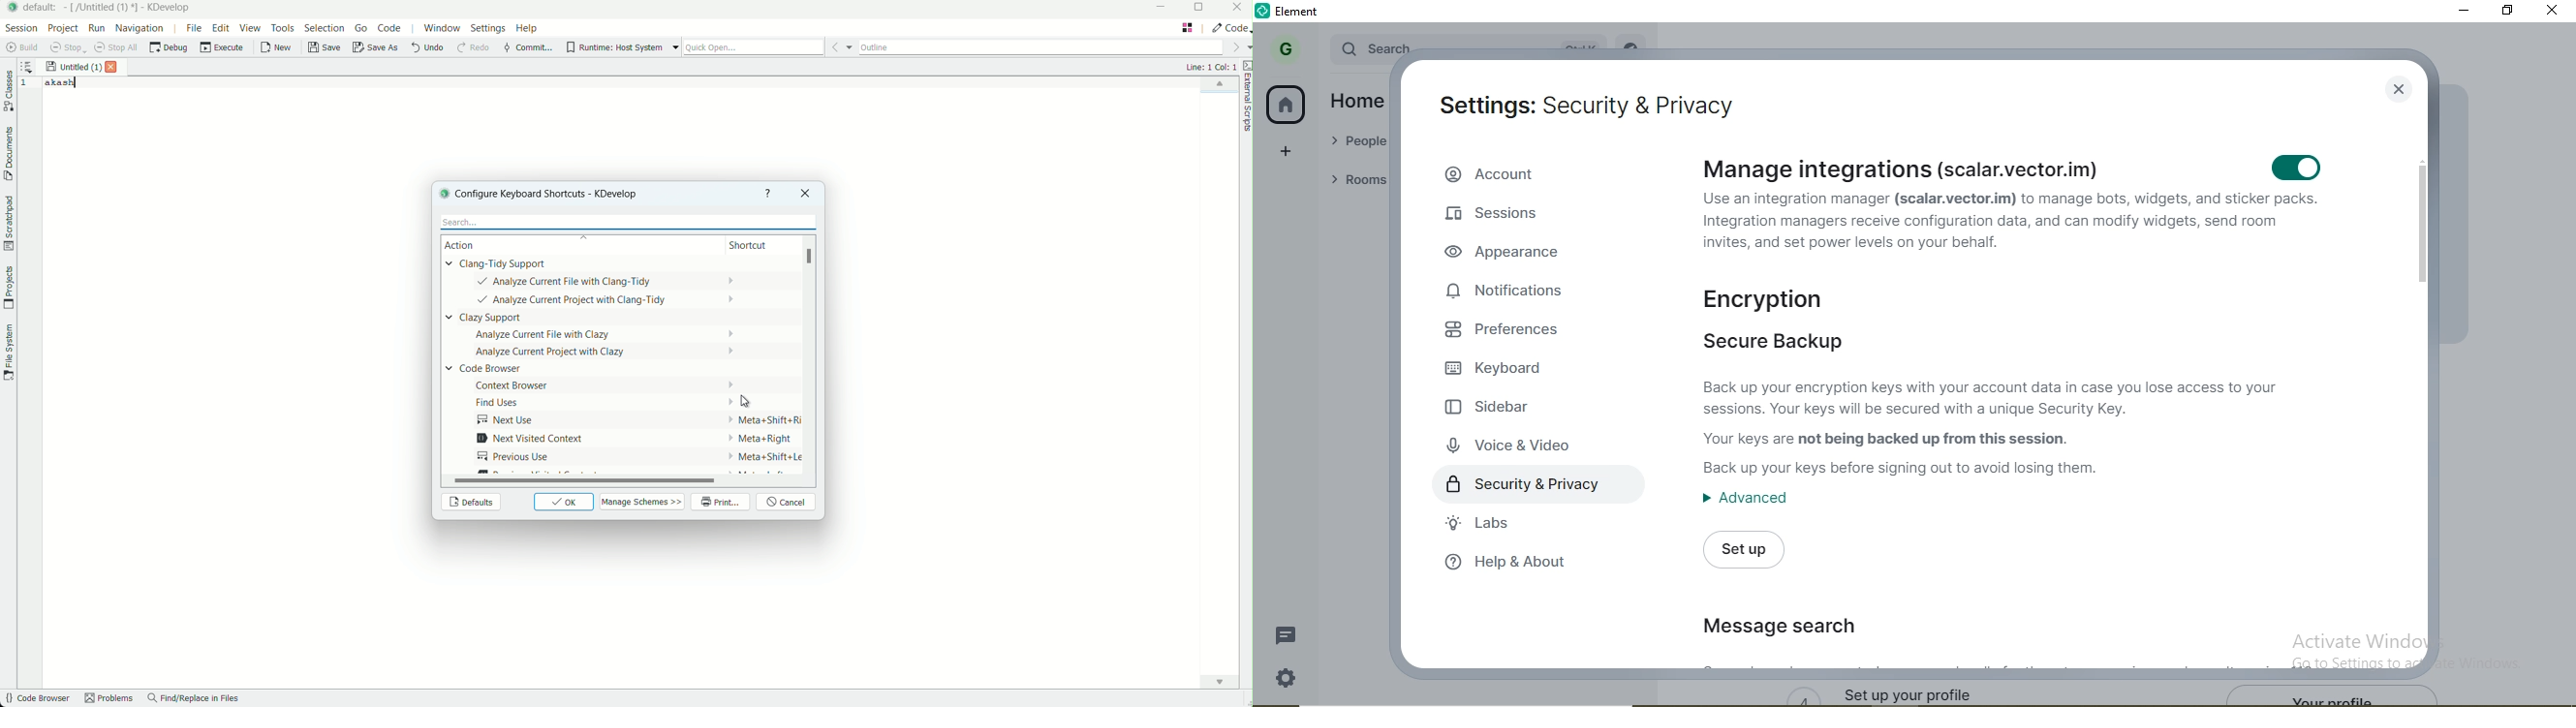  I want to click on 4, so click(1802, 694).